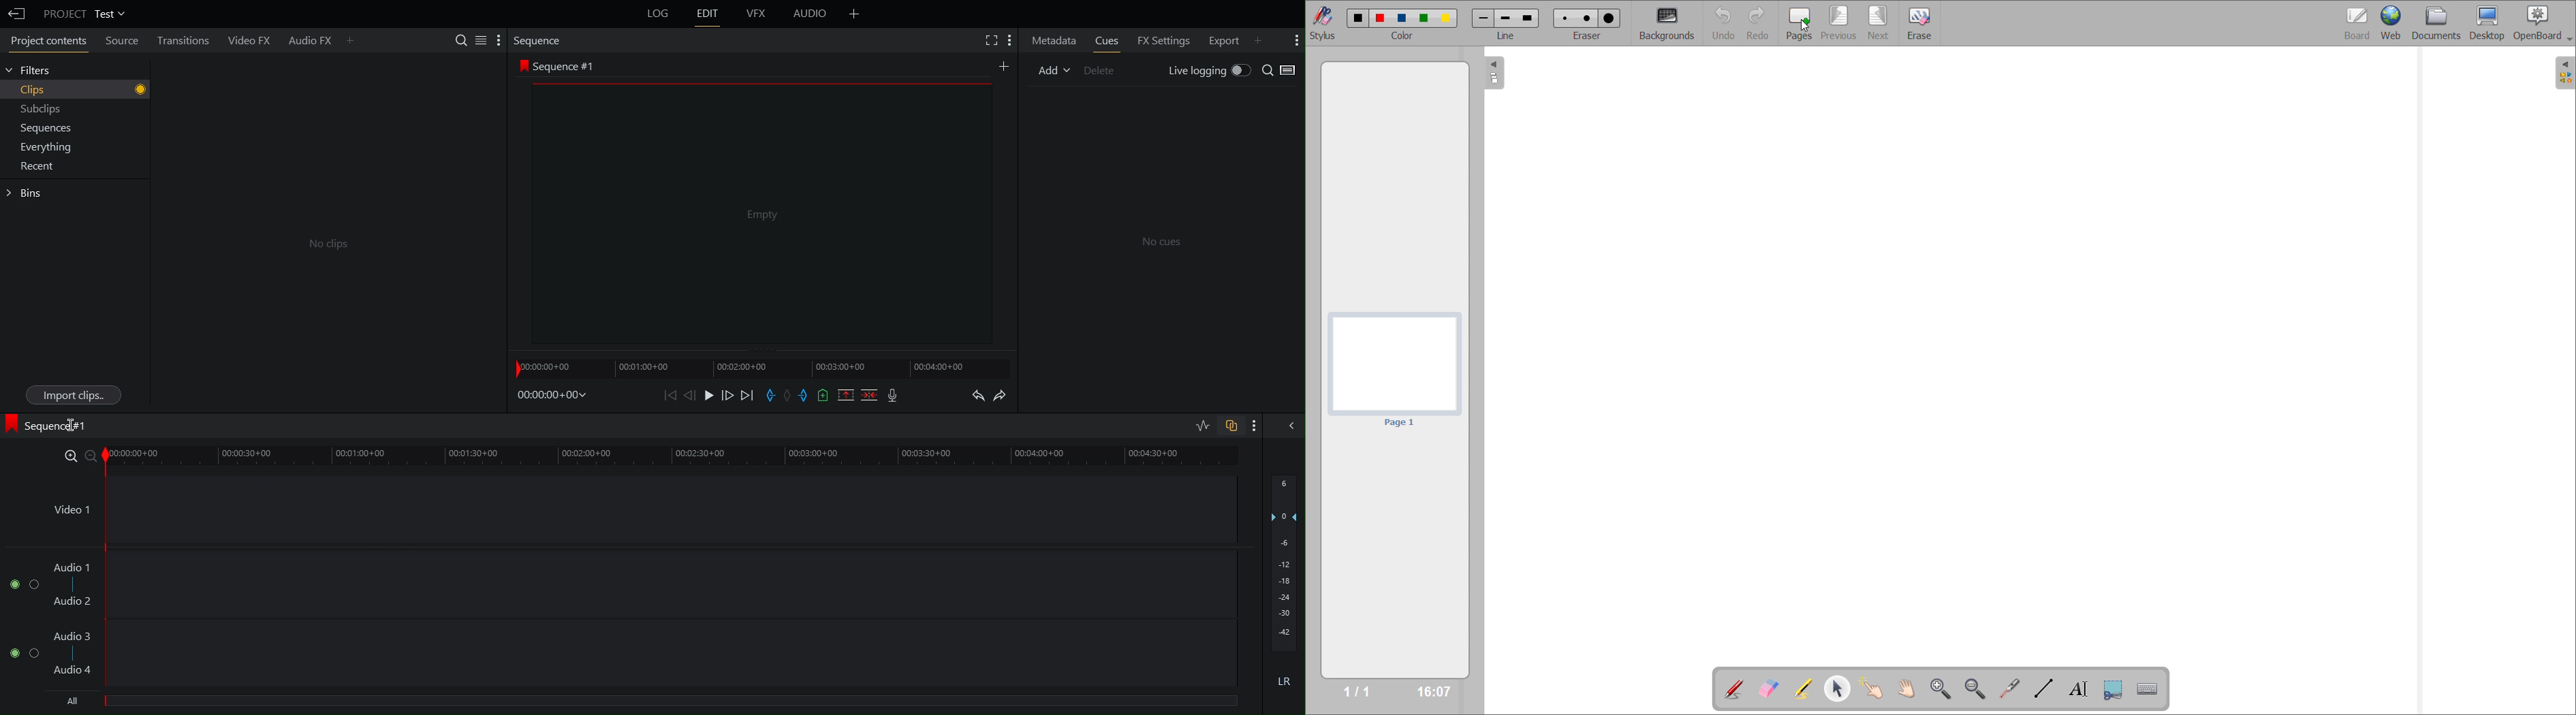  Describe the element at coordinates (1293, 39) in the screenshot. I see `More` at that location.